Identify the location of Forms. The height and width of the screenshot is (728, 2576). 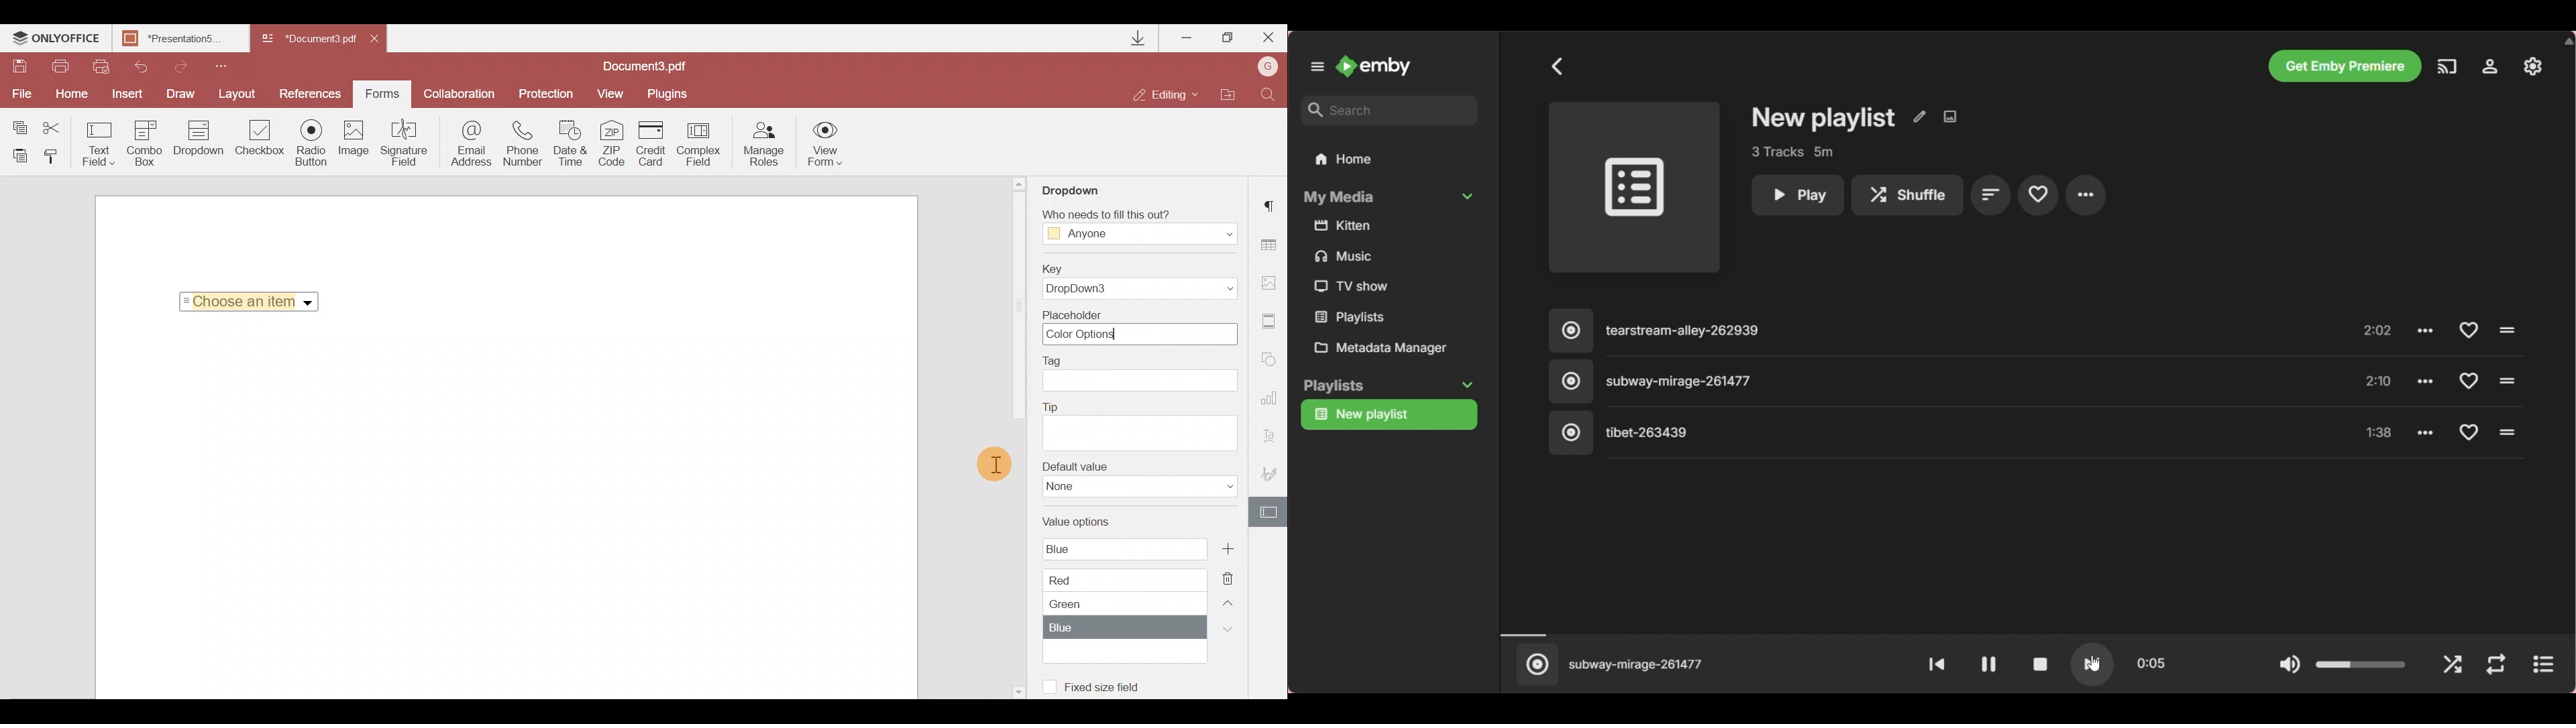
(382, 94).